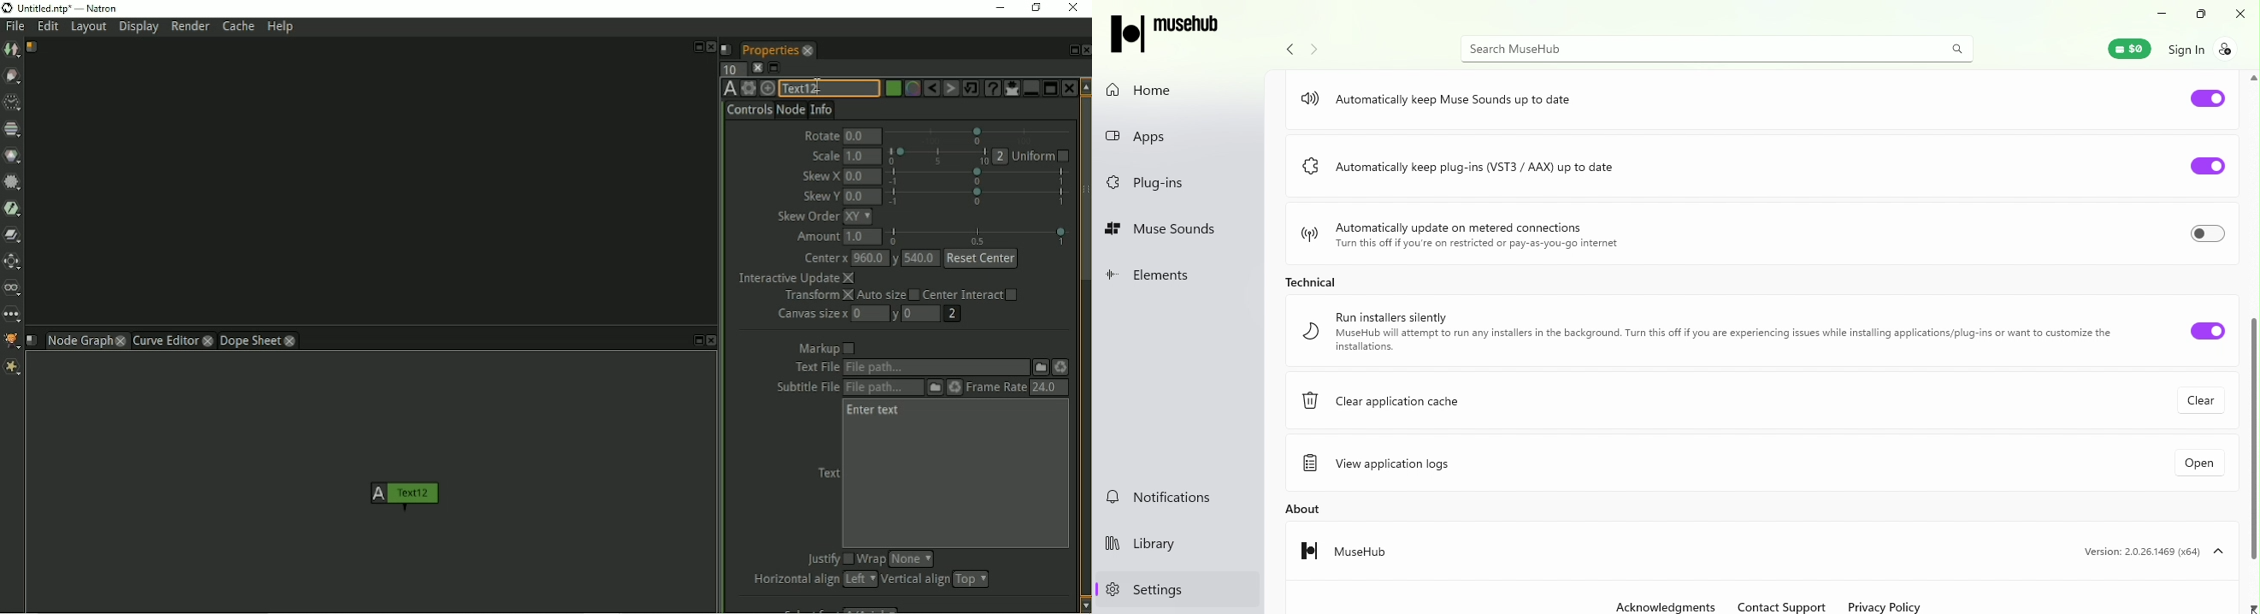 The width and height of the screenshot is (2268, 616). What do you see at coordinates (871, 559) in the screenshot?
I see `Wrap` at bounding box center [871, 559].